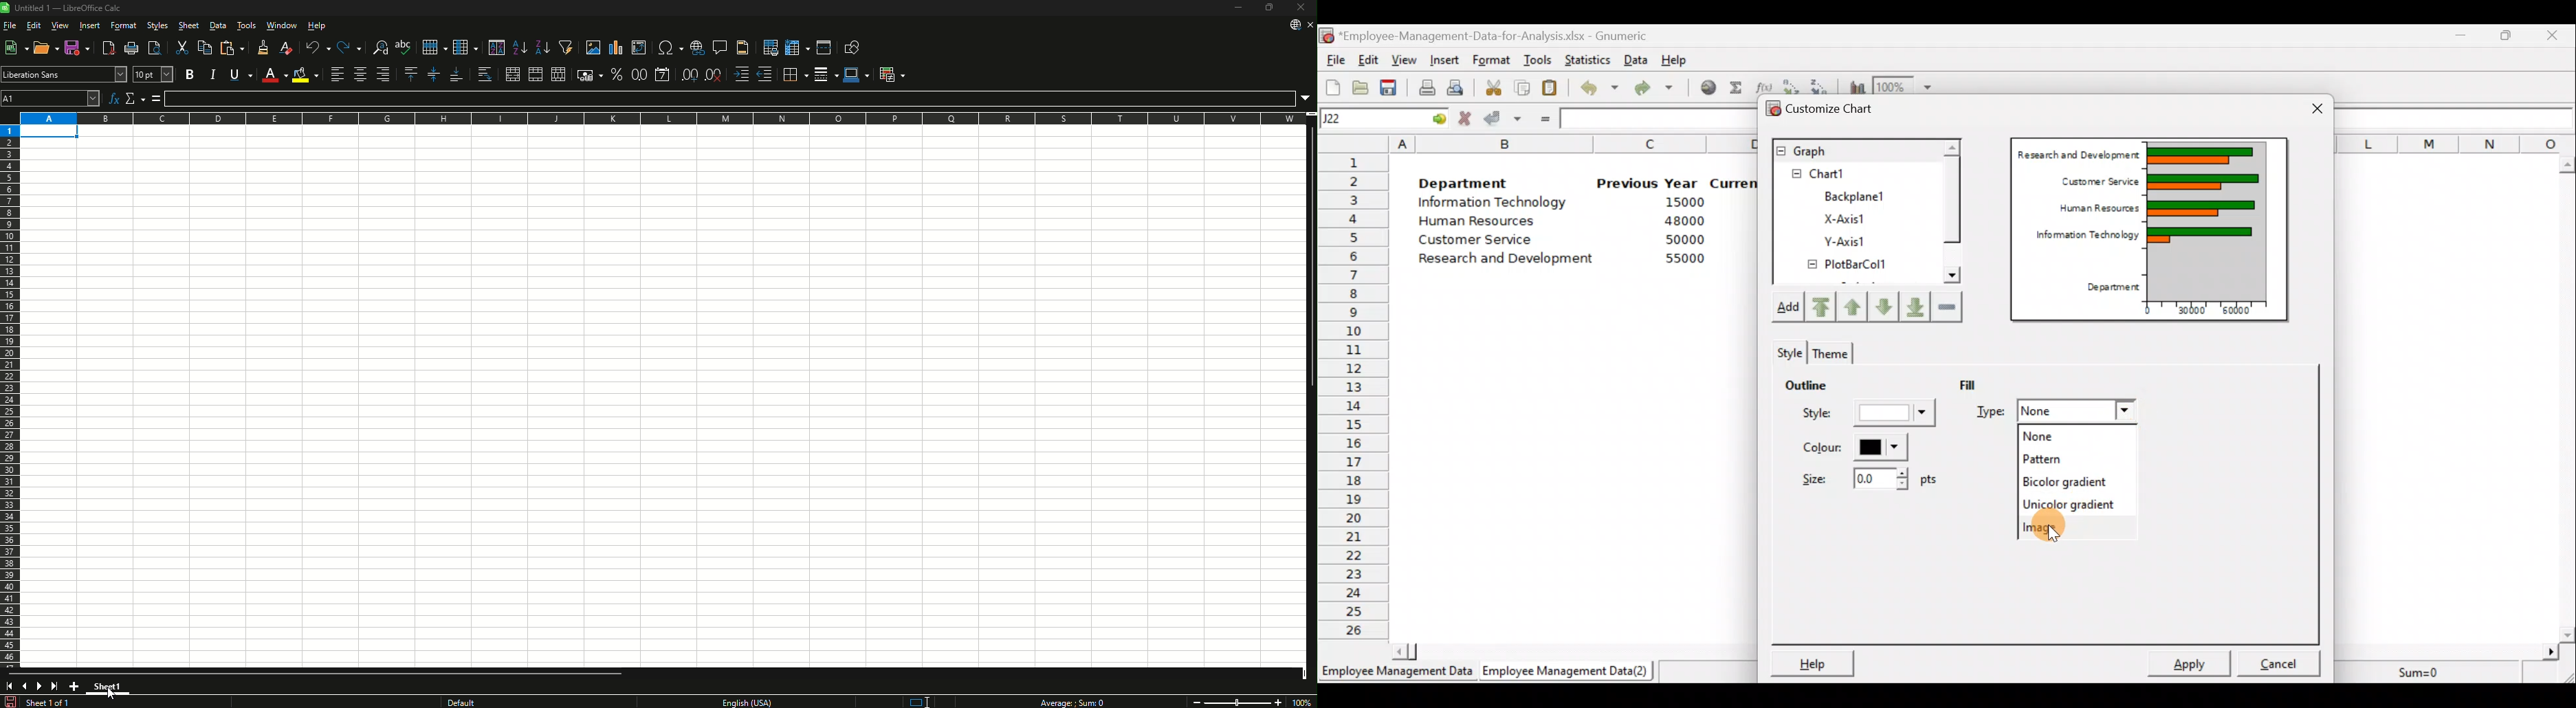  Describe the element at coordinates (338, 74) in the screenshot. I see `Align Left` at that location.